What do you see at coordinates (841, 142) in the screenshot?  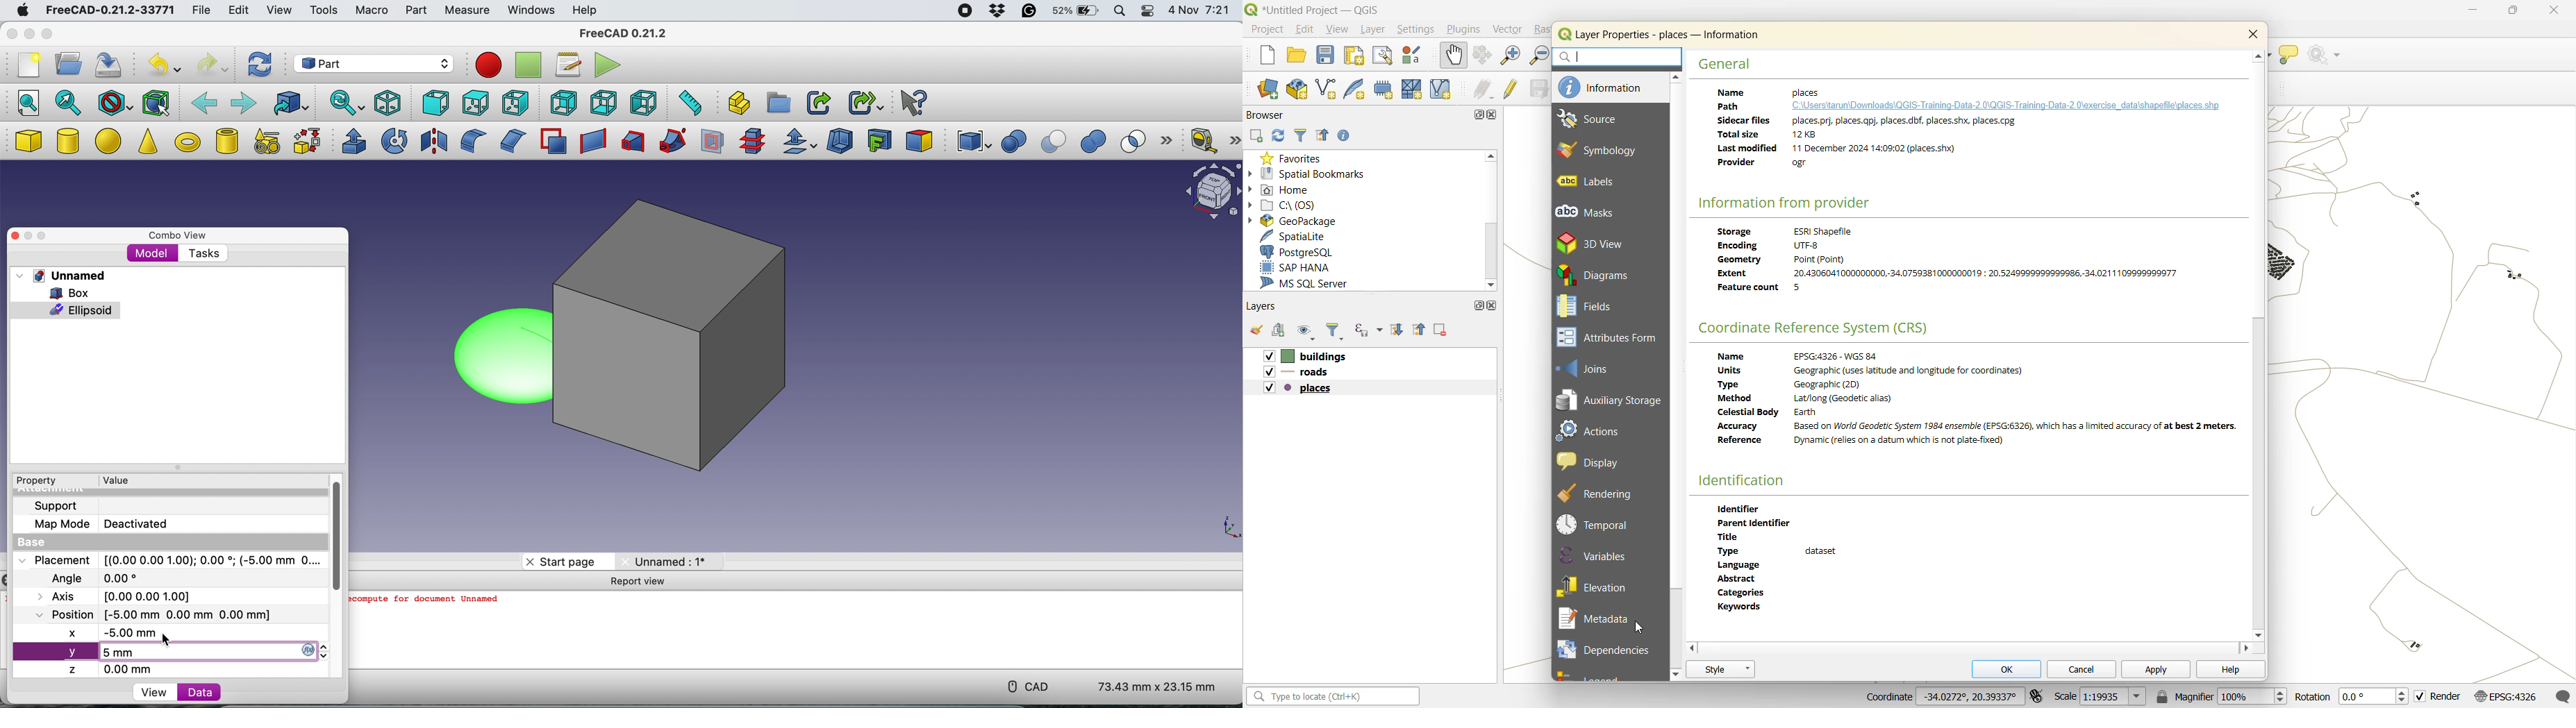 I see `thickness` at bounding box center [841, 142].